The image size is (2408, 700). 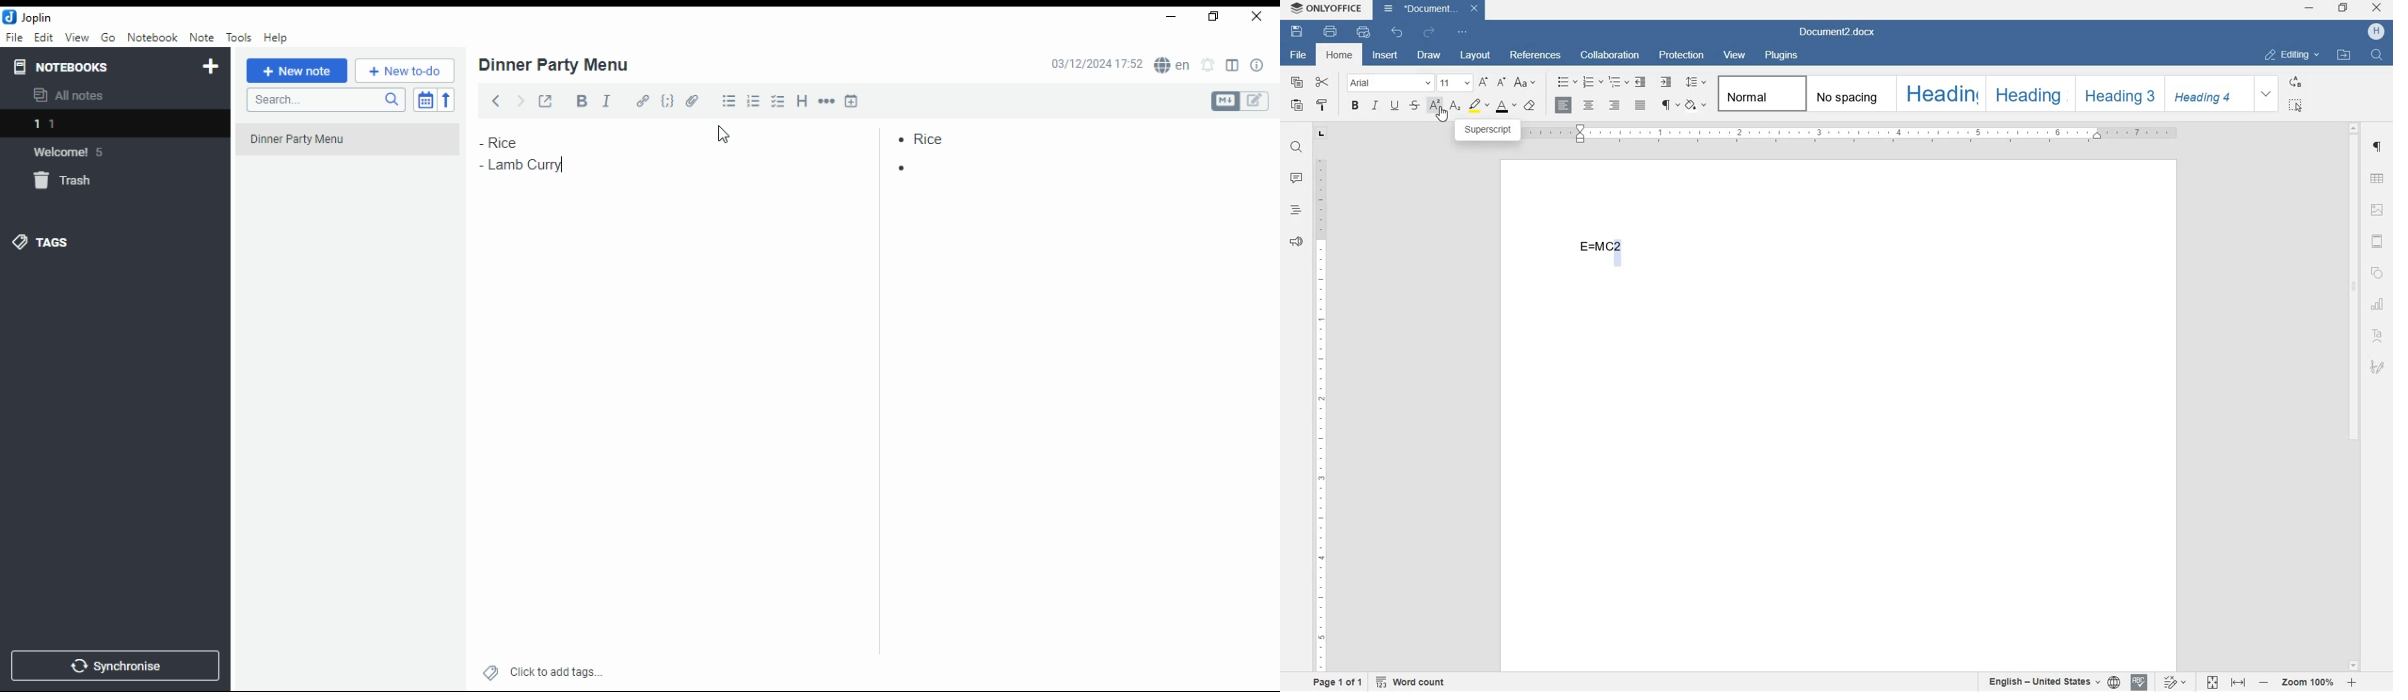 What do you see at coordinates (14, 37) in the screenshot?
I see `file` at bounding box center [14, 37].